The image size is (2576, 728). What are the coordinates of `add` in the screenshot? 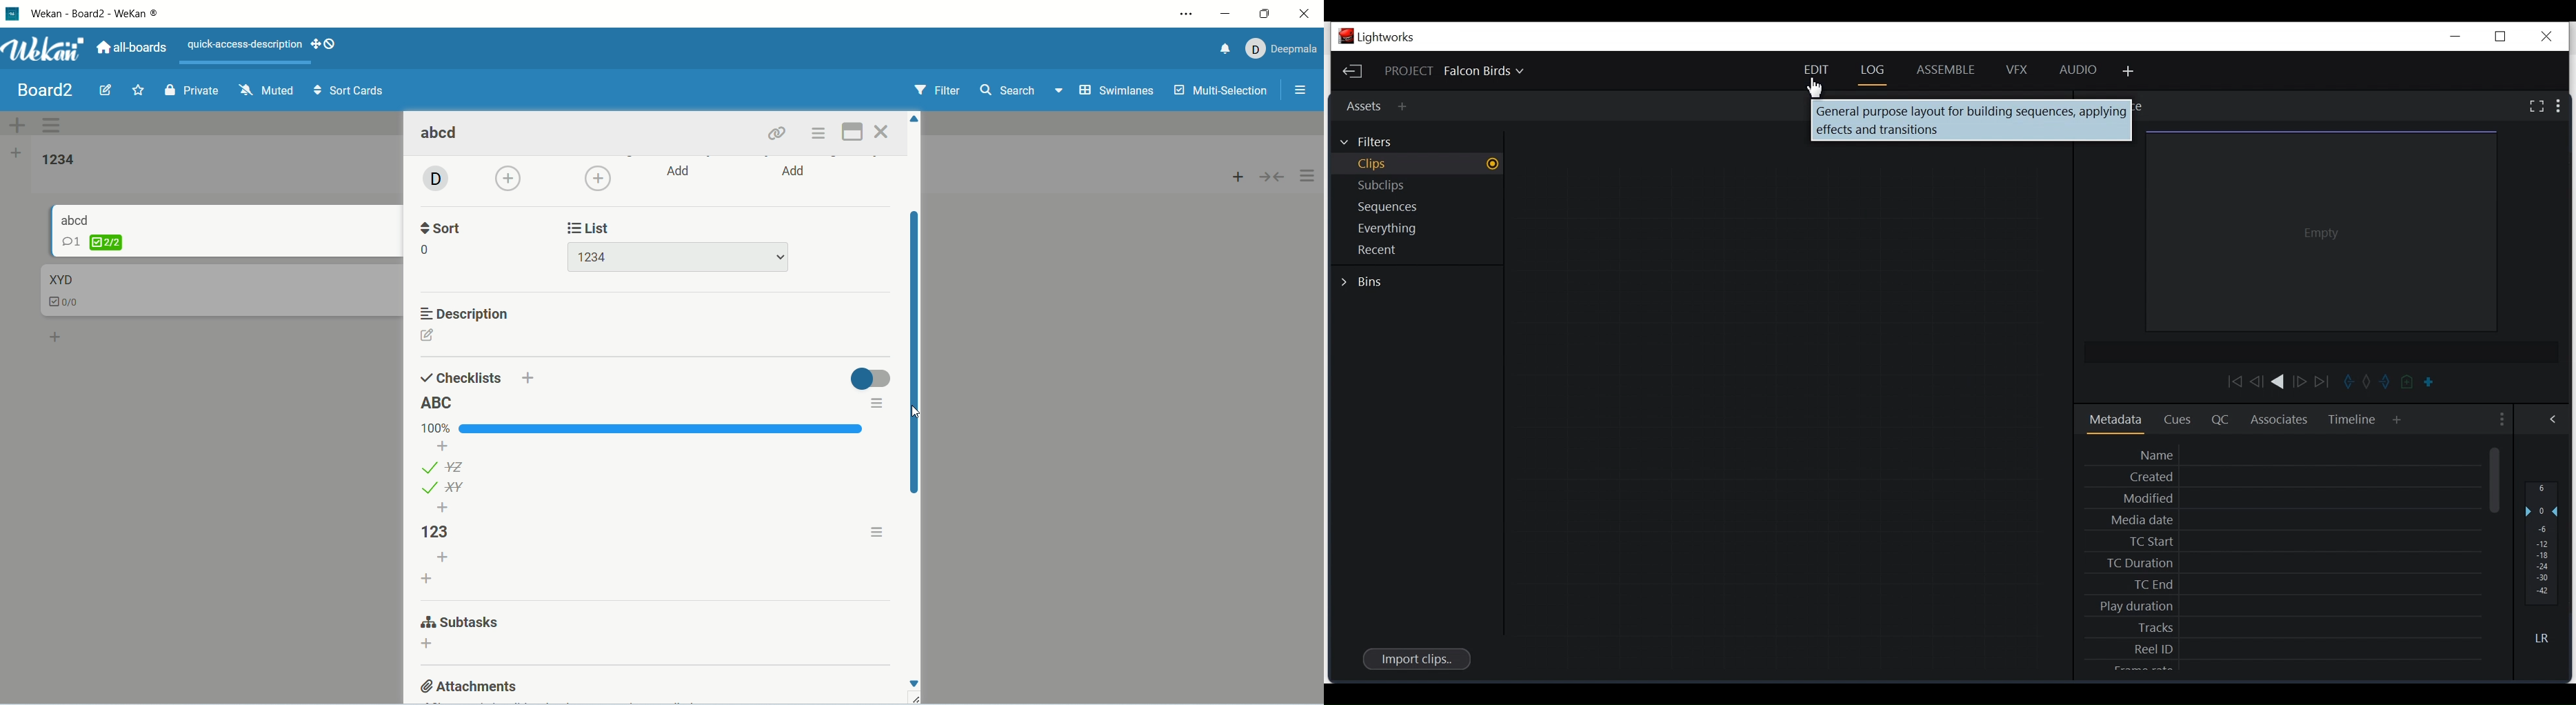 It's located at (529, 377).